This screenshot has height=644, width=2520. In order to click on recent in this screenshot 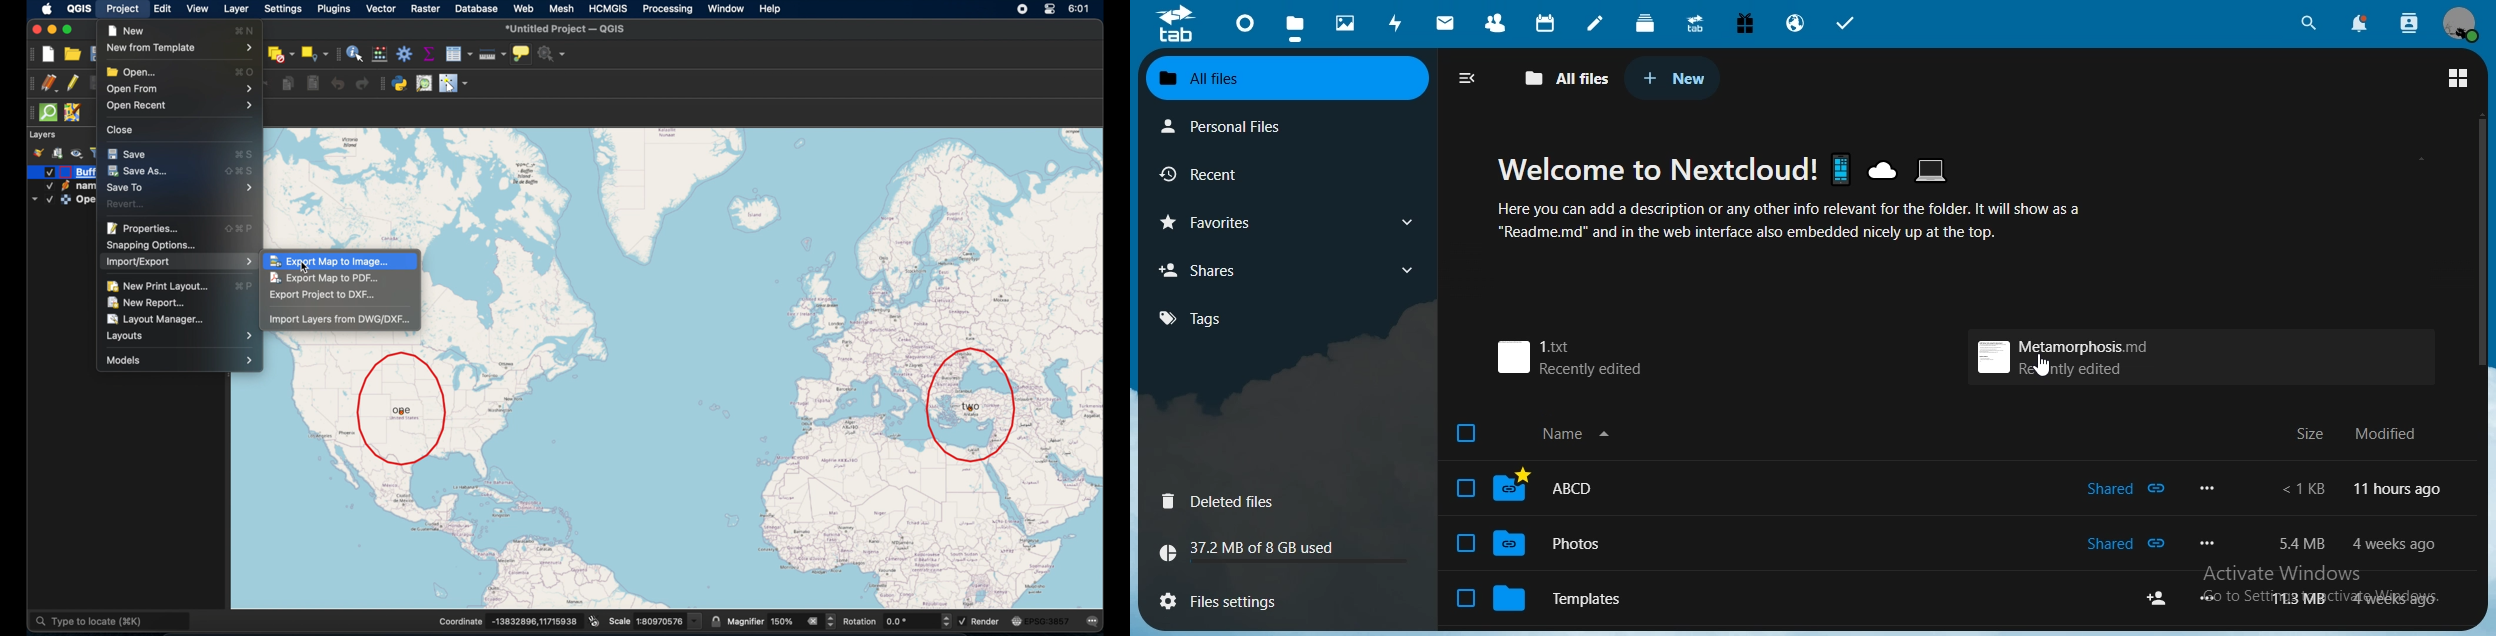, I will do `click(1209, 171)`.